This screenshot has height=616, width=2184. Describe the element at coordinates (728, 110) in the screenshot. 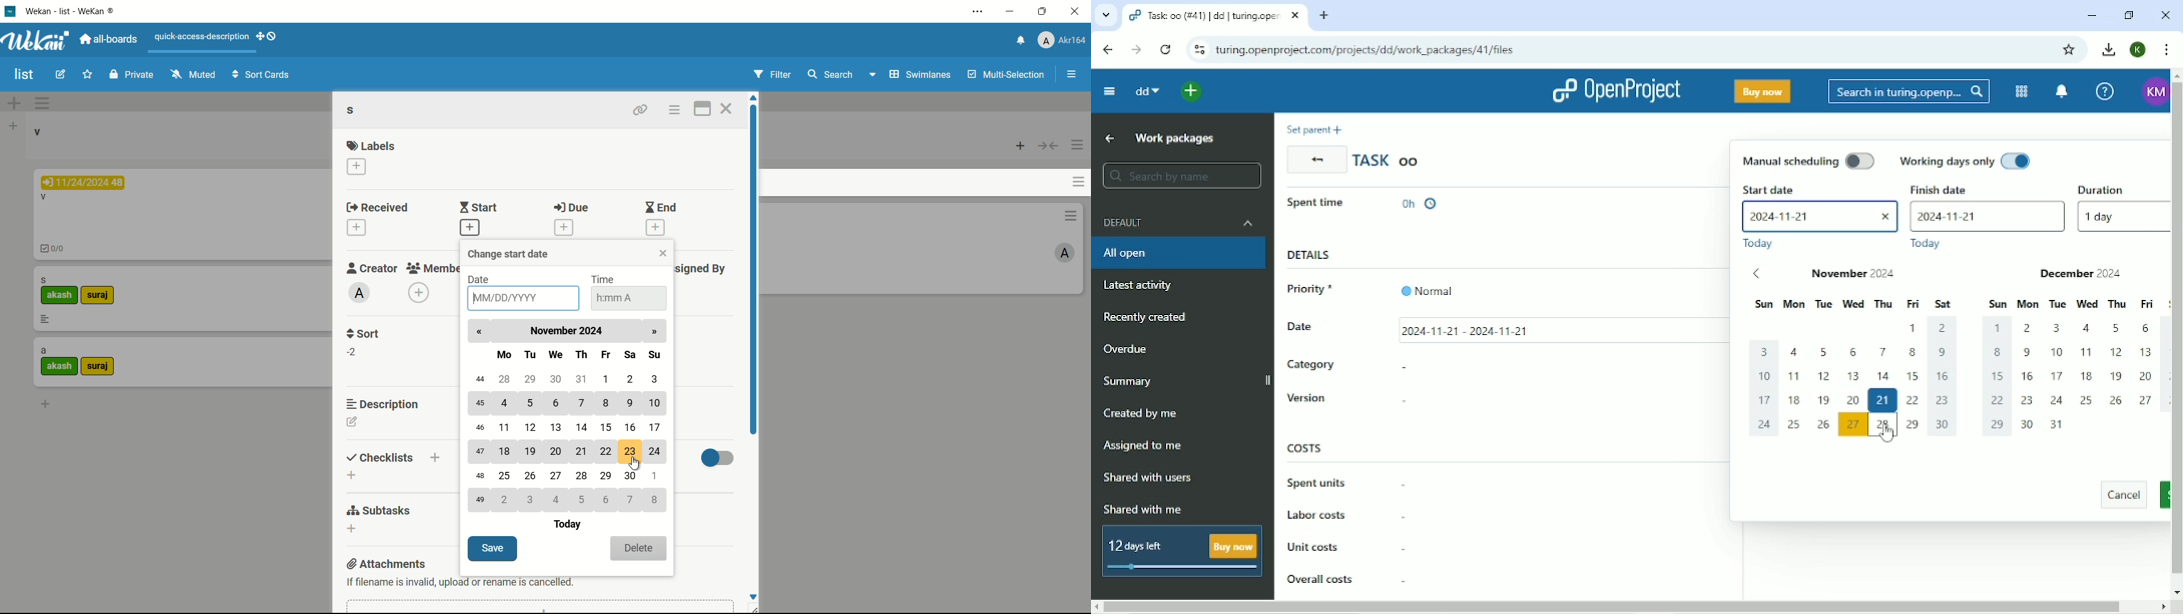

I see `close card` at that location.